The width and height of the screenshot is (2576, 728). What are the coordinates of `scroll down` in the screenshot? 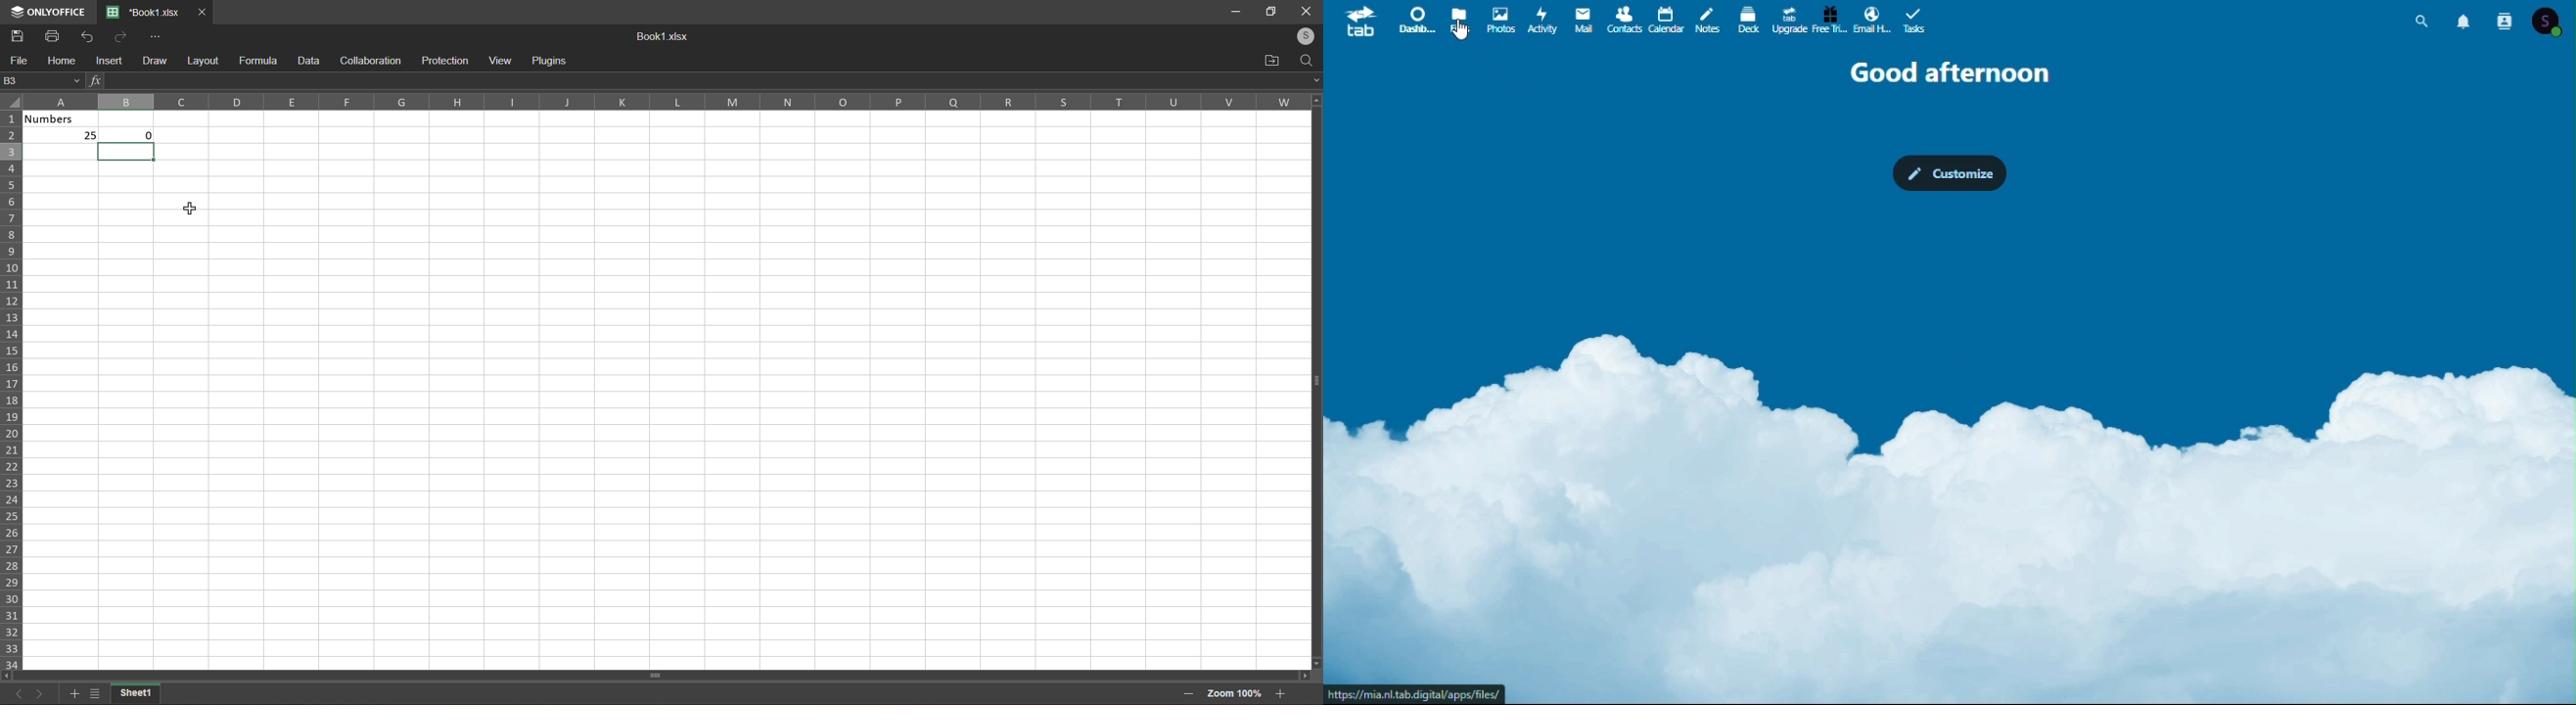 It's located at (1318, 662).